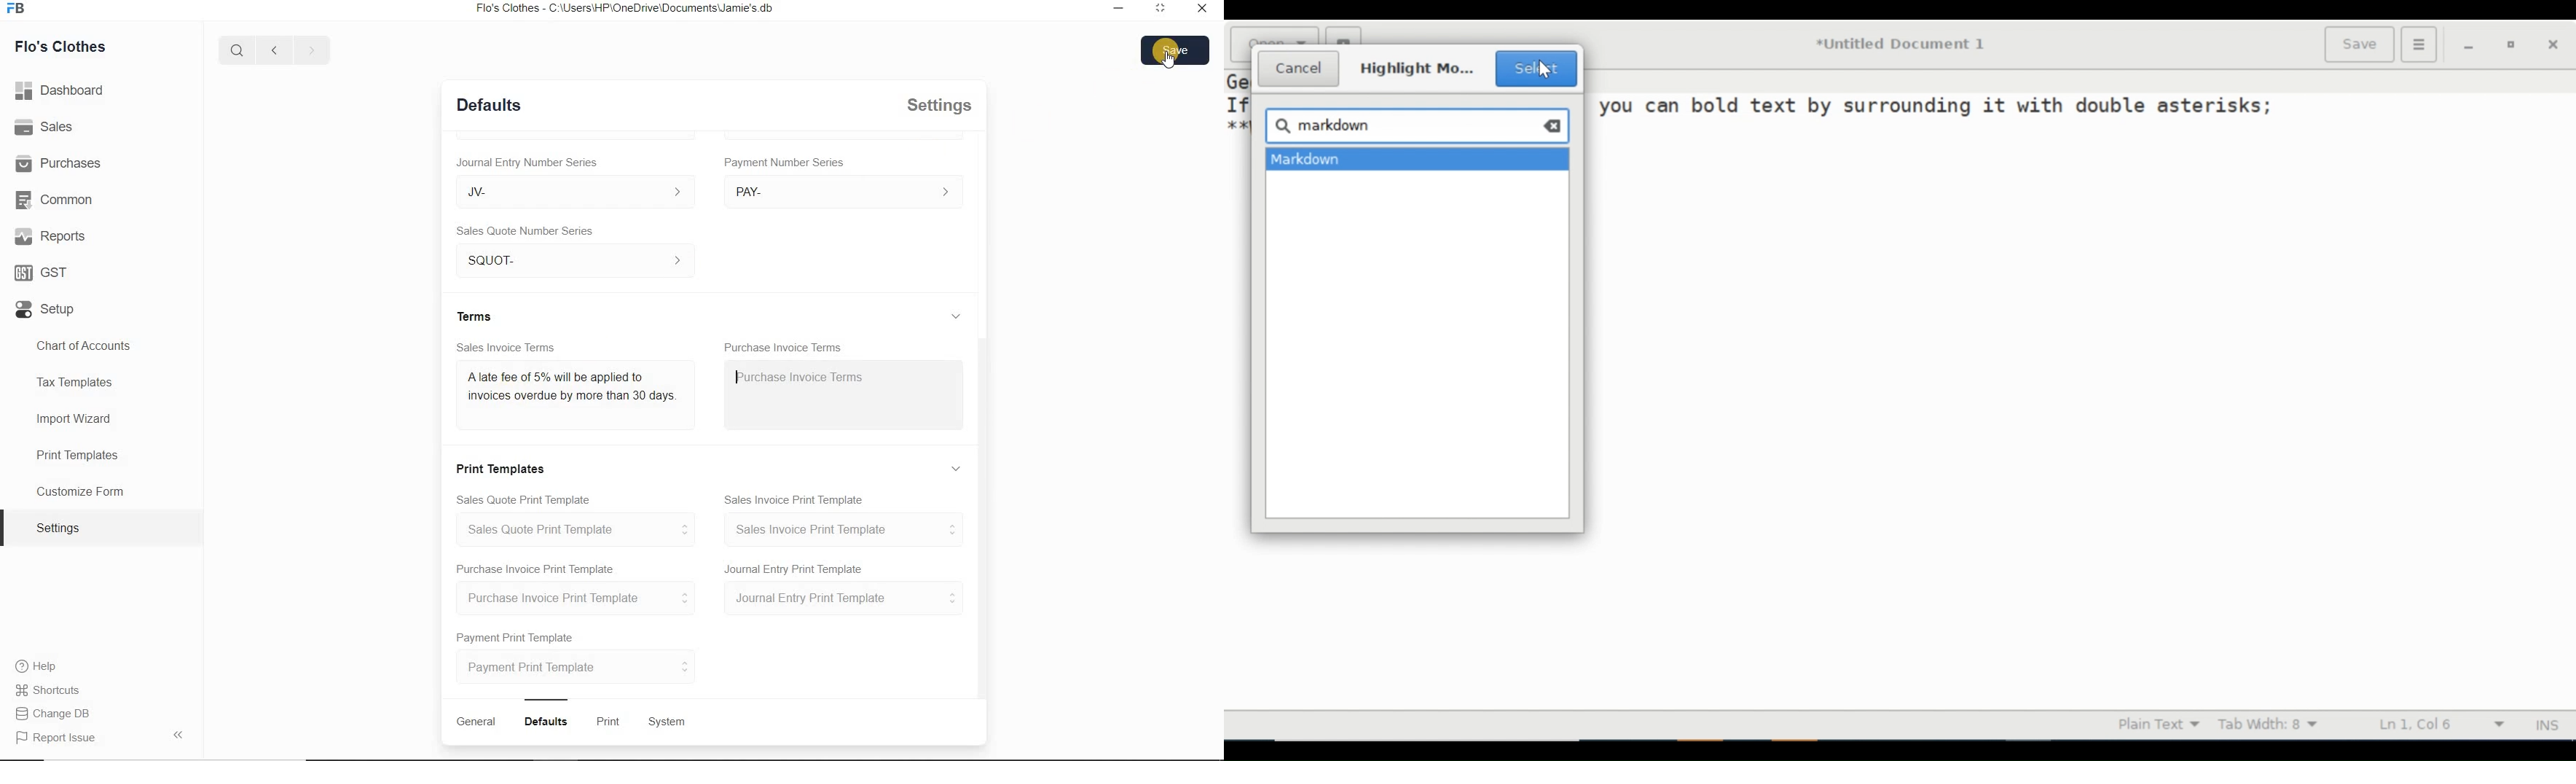 The image size is (2576, 784). Describe the element at coordinates (668, 722) in the screenshot. I see `System` at that location.